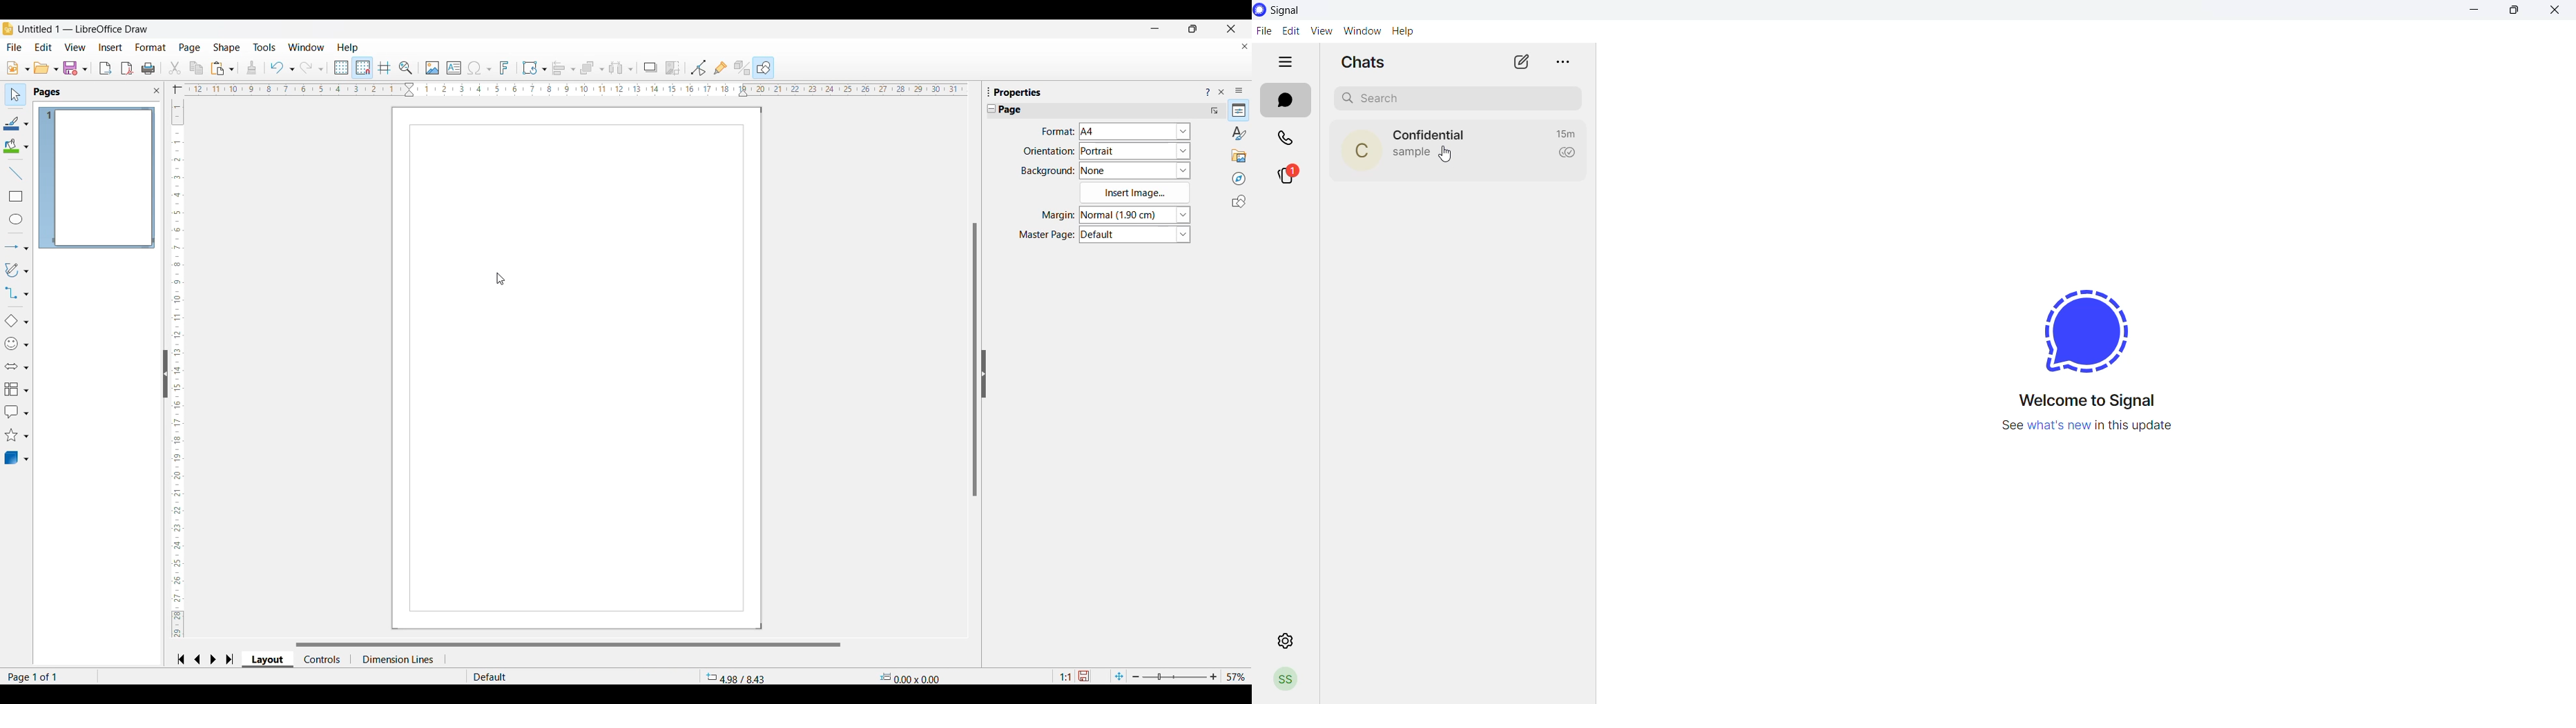 The height and width of the screenshot is (728, 2576). Describe the element at coordinates (433, 68) in the screenshot. I see `Insert image` at that location.